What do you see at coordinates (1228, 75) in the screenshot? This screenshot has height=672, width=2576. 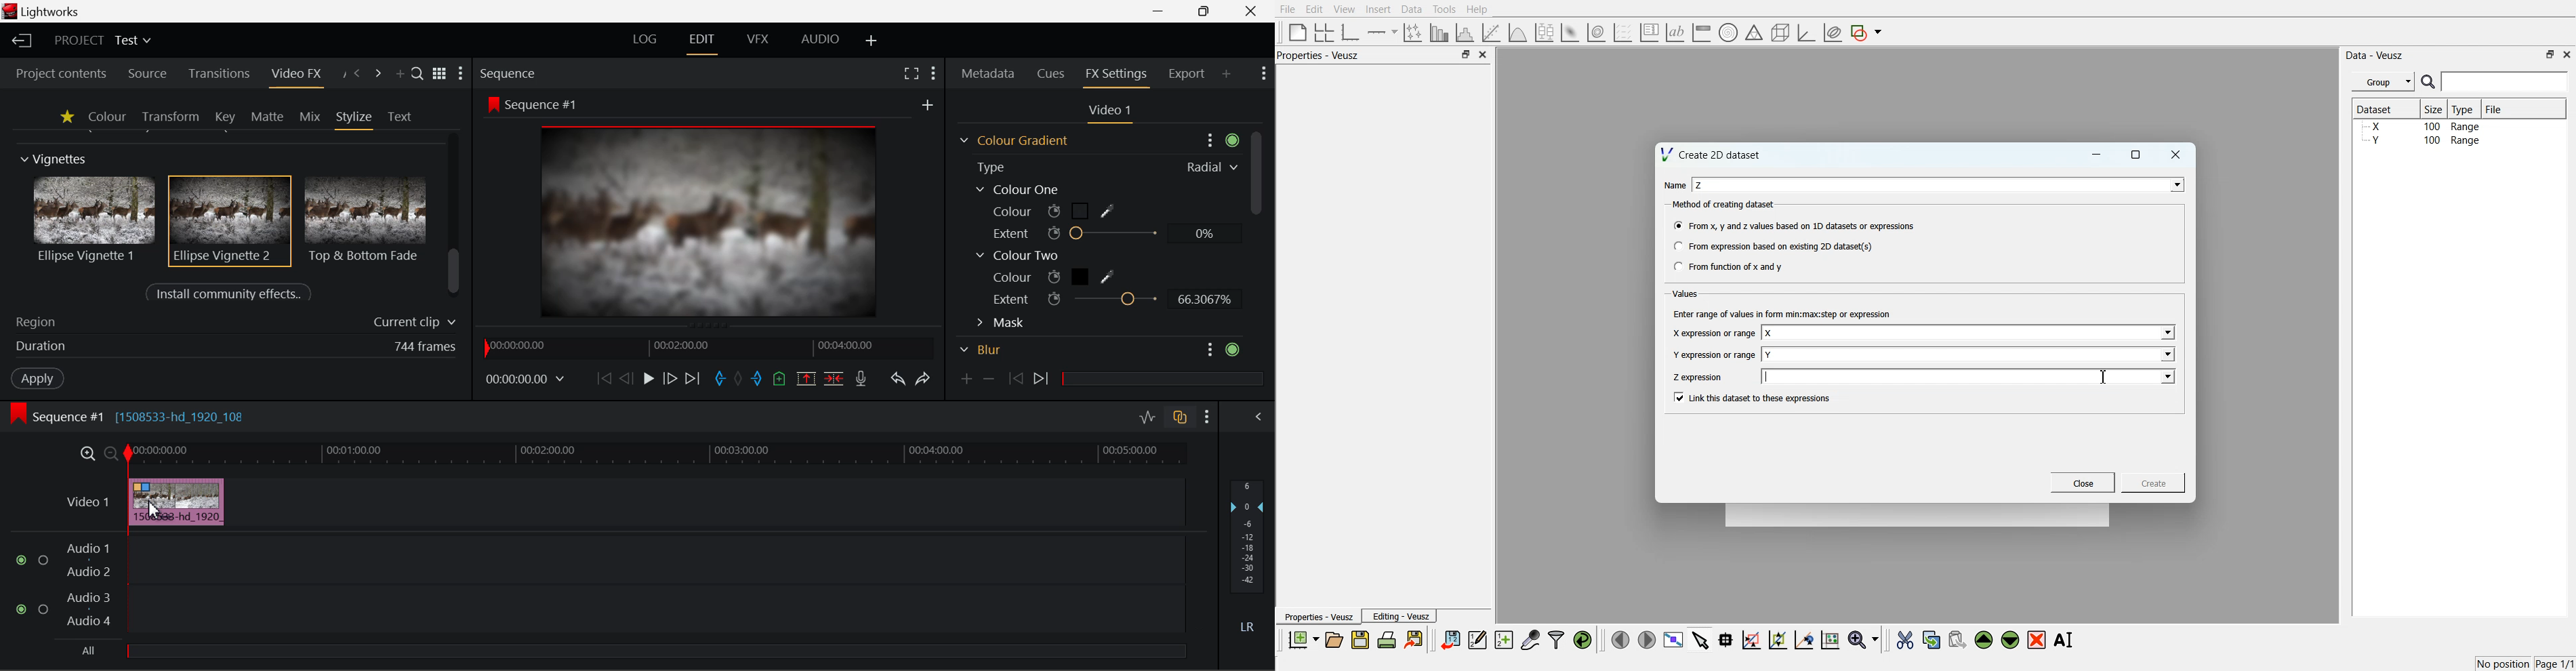 I see `Add Panel` at bounding box center [1228, 75].